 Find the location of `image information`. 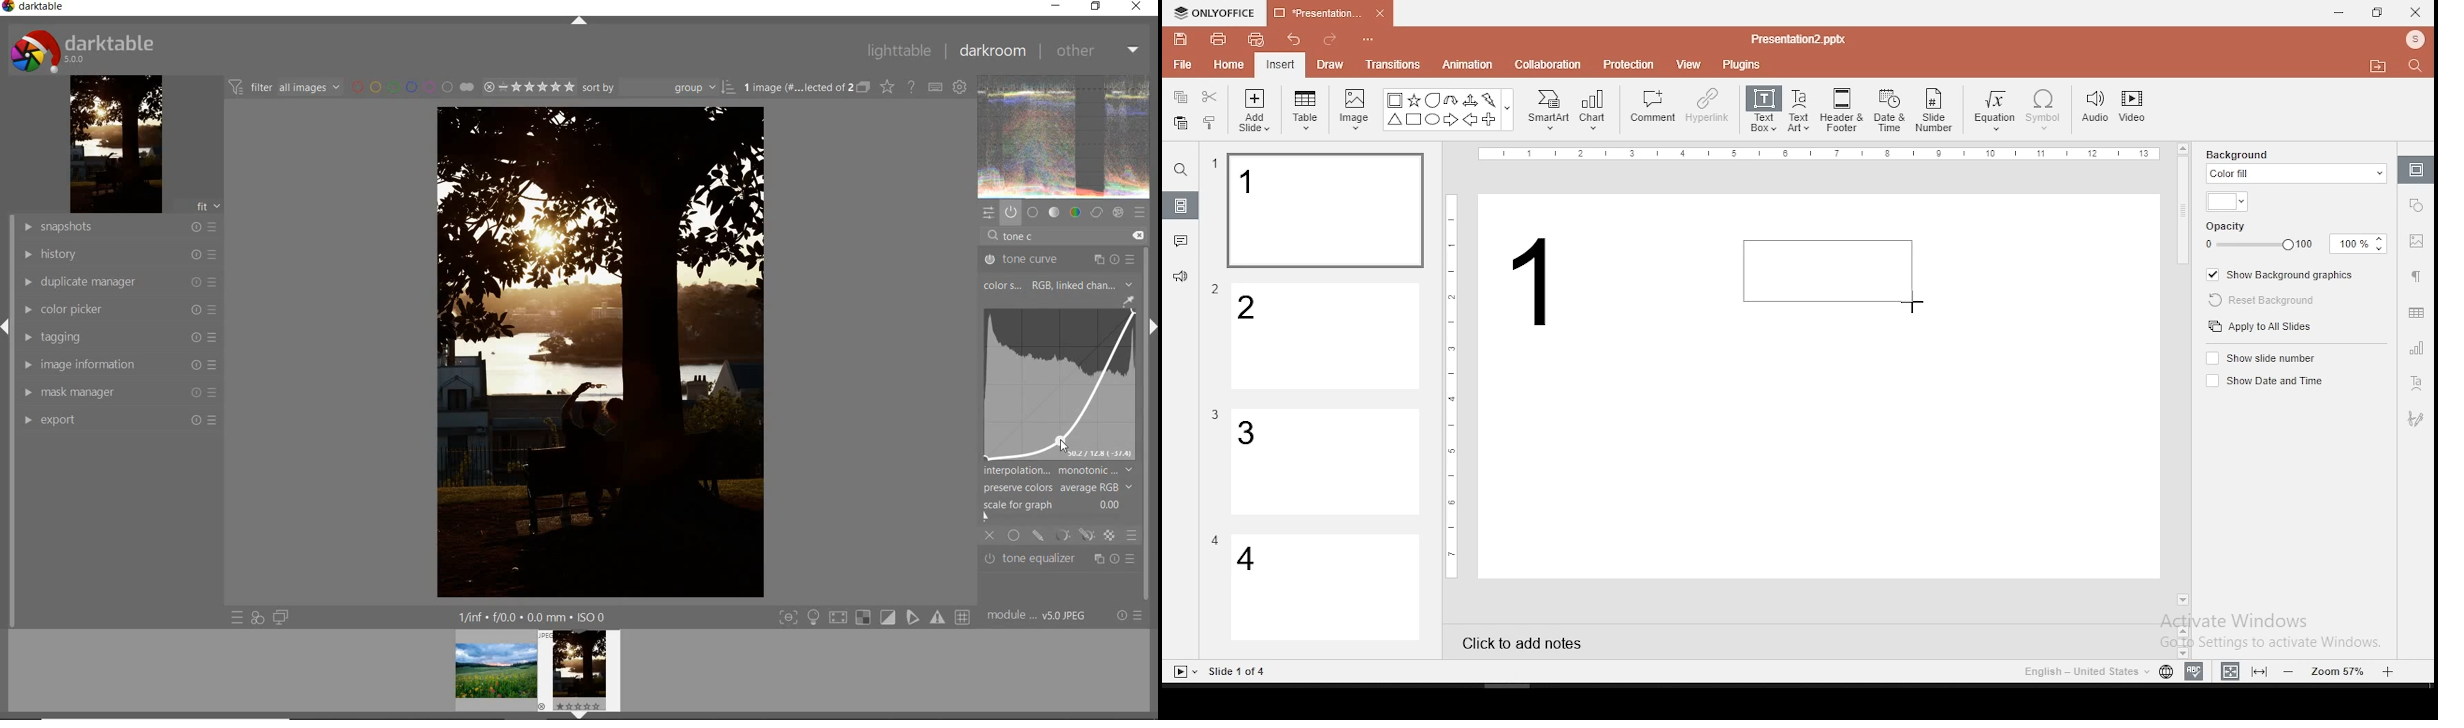

image information is located at coordinates (117, 364).